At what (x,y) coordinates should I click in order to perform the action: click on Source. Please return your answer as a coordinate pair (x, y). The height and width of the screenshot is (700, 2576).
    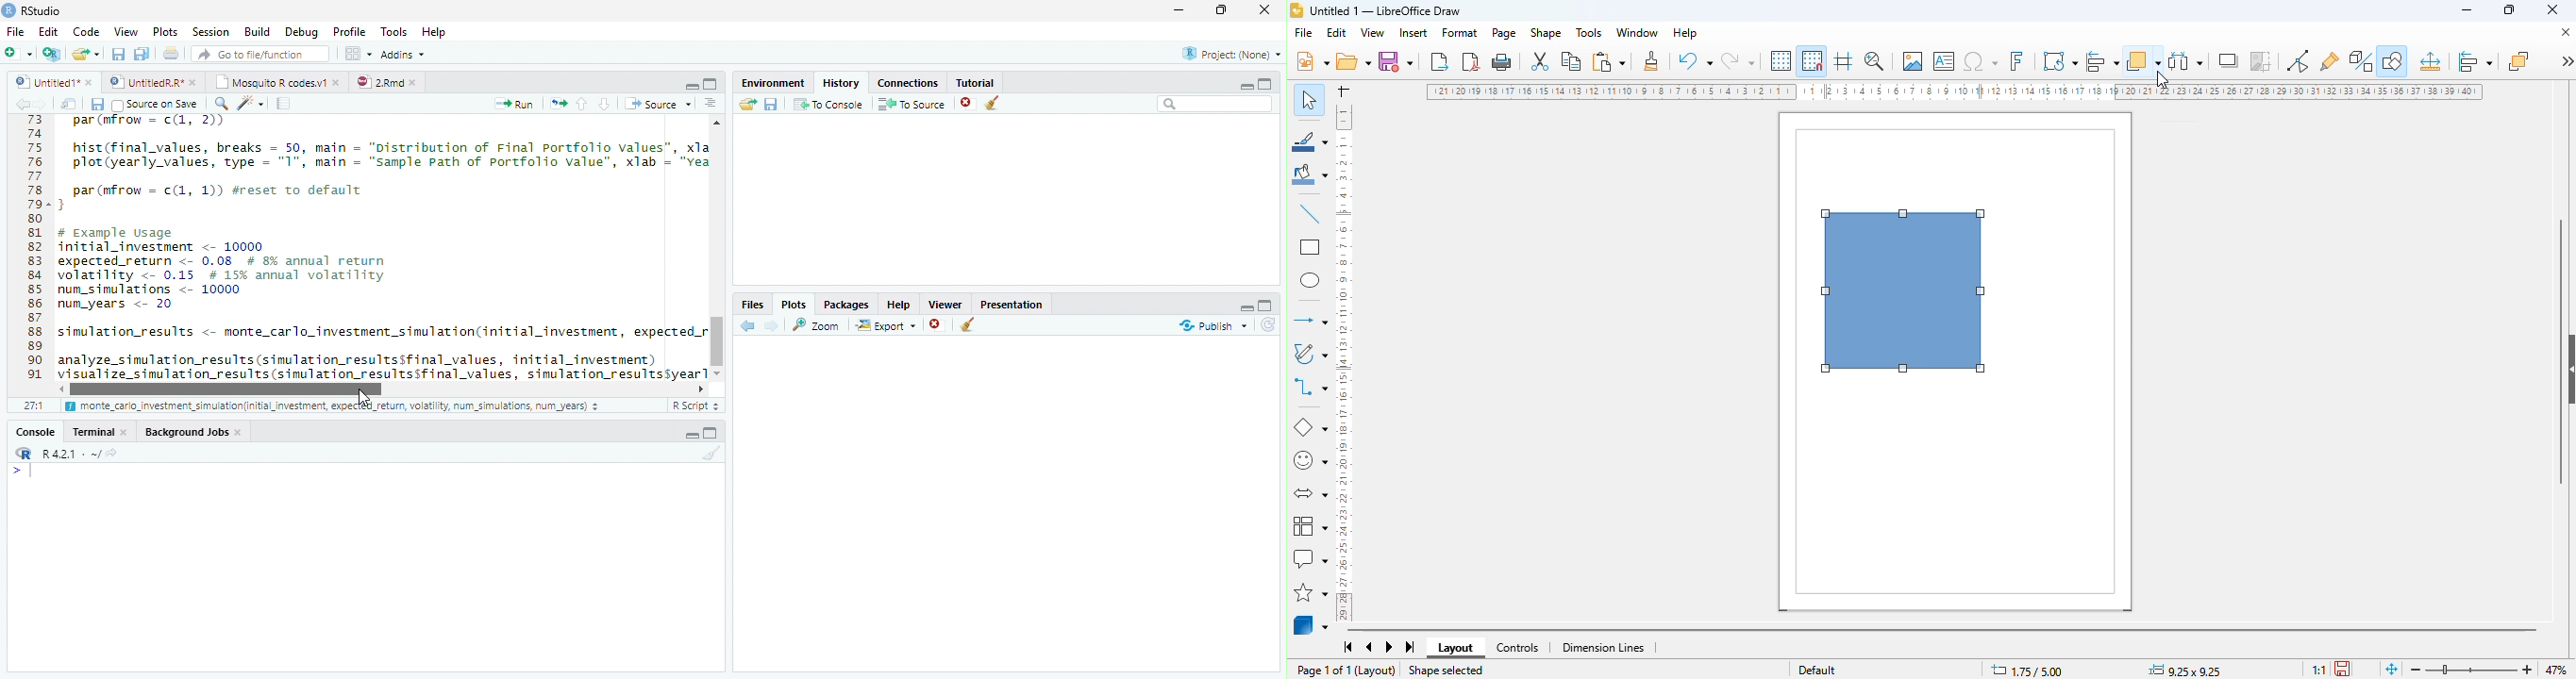
    Looking at the image, I should click on (657, 103).